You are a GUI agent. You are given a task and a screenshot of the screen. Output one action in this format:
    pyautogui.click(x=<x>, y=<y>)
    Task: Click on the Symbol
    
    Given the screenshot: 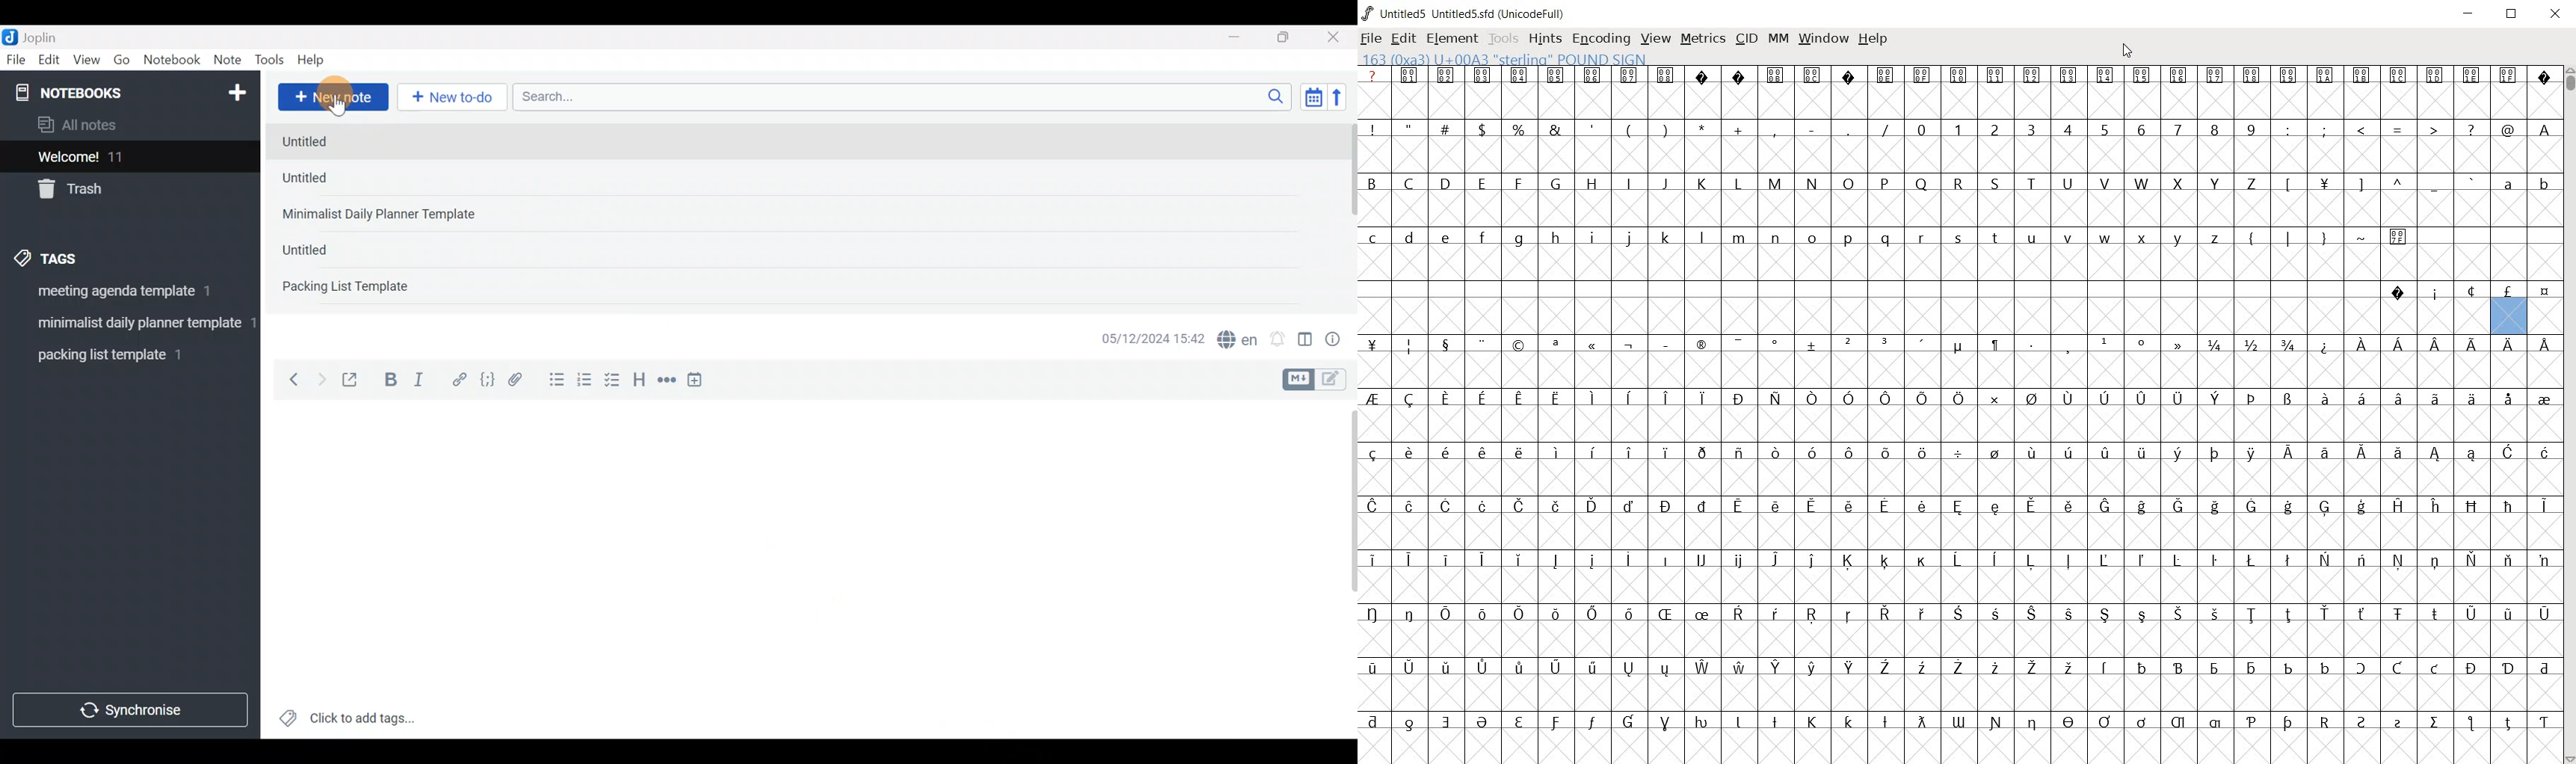 What is the action you would take?
    pyautogui.click(x=1665, y=614)
    